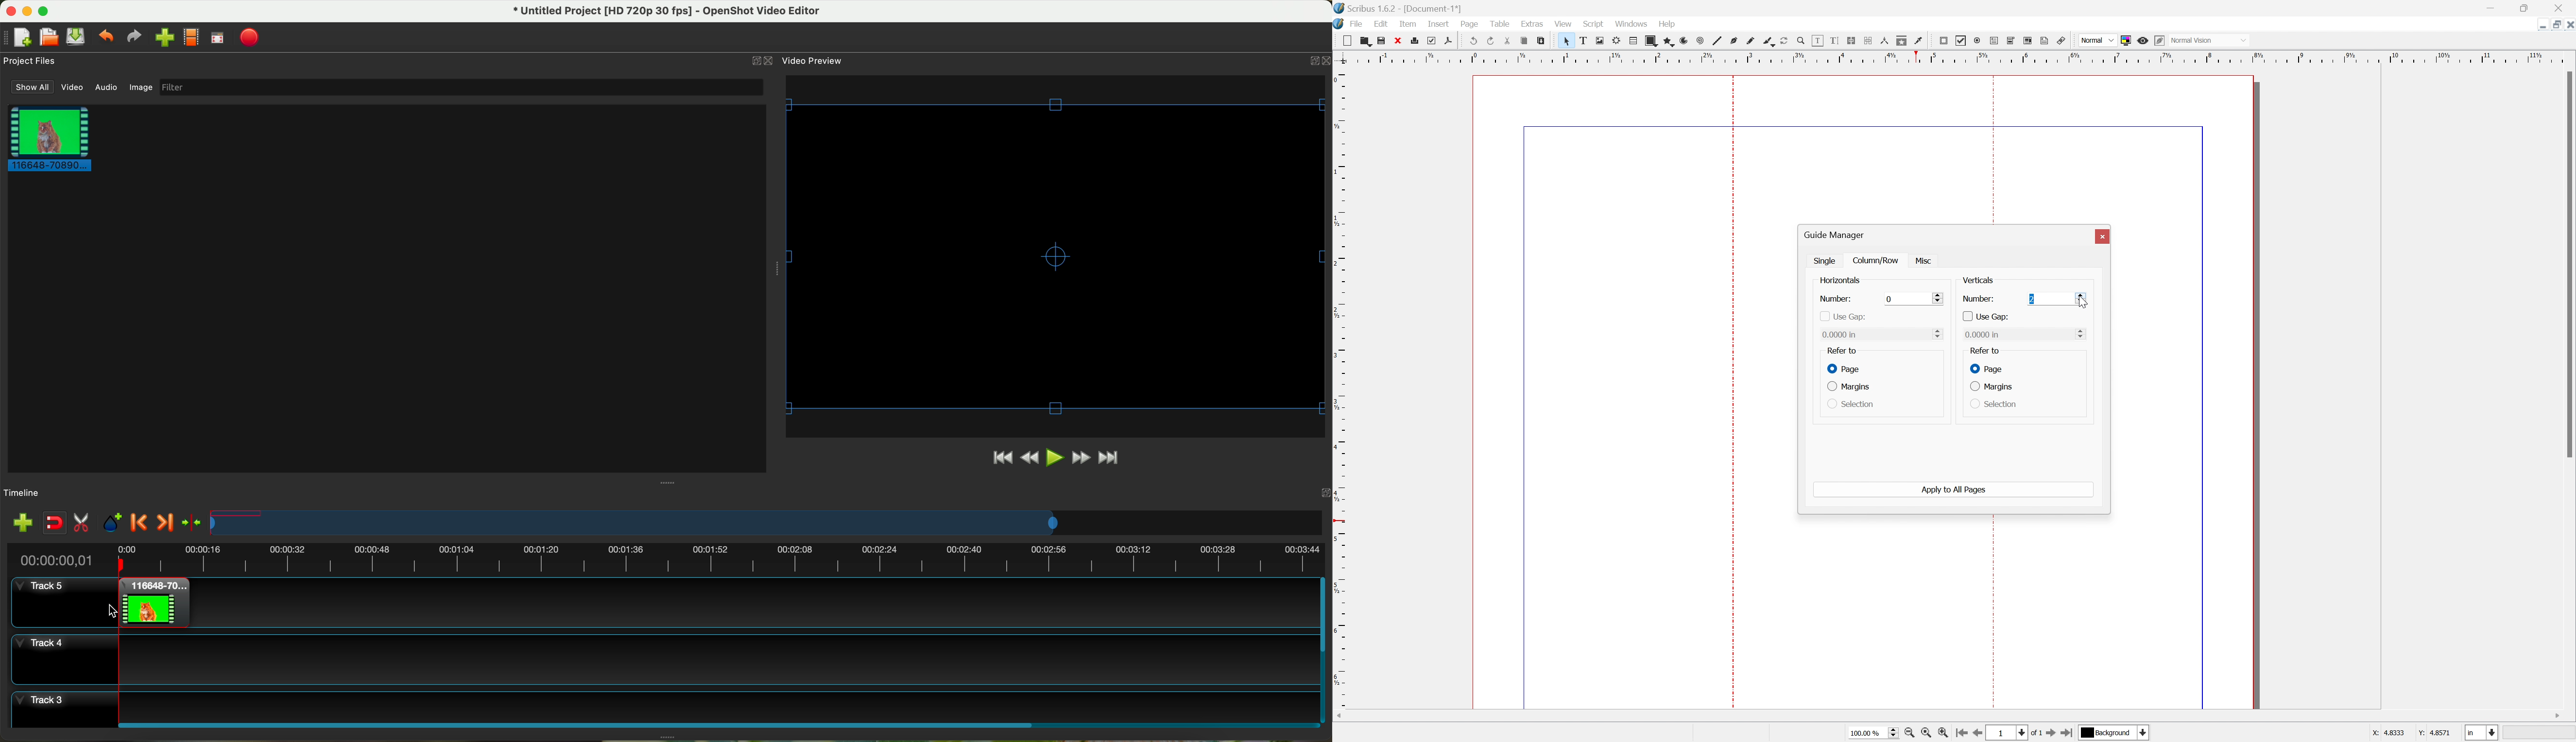  Describe the element at coordinates (1995, 41) in the screenshot. I see `` at that location.